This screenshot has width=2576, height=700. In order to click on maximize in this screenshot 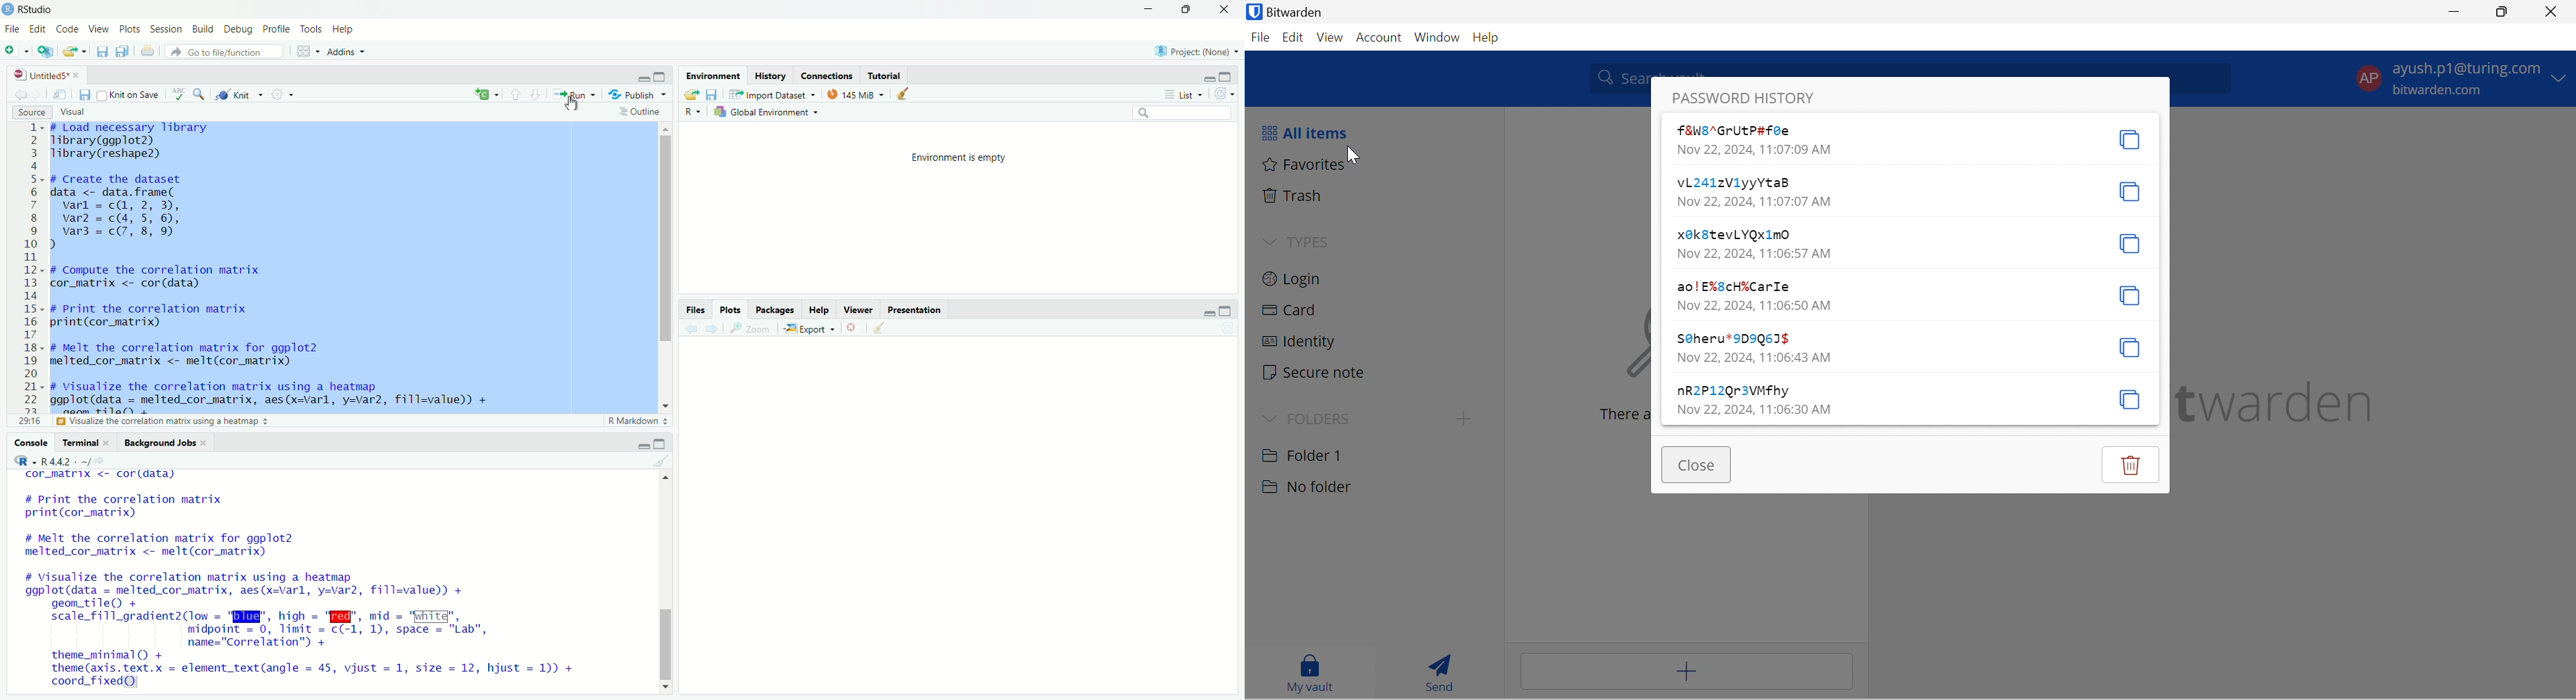, I will do `click(1185, 9)`.